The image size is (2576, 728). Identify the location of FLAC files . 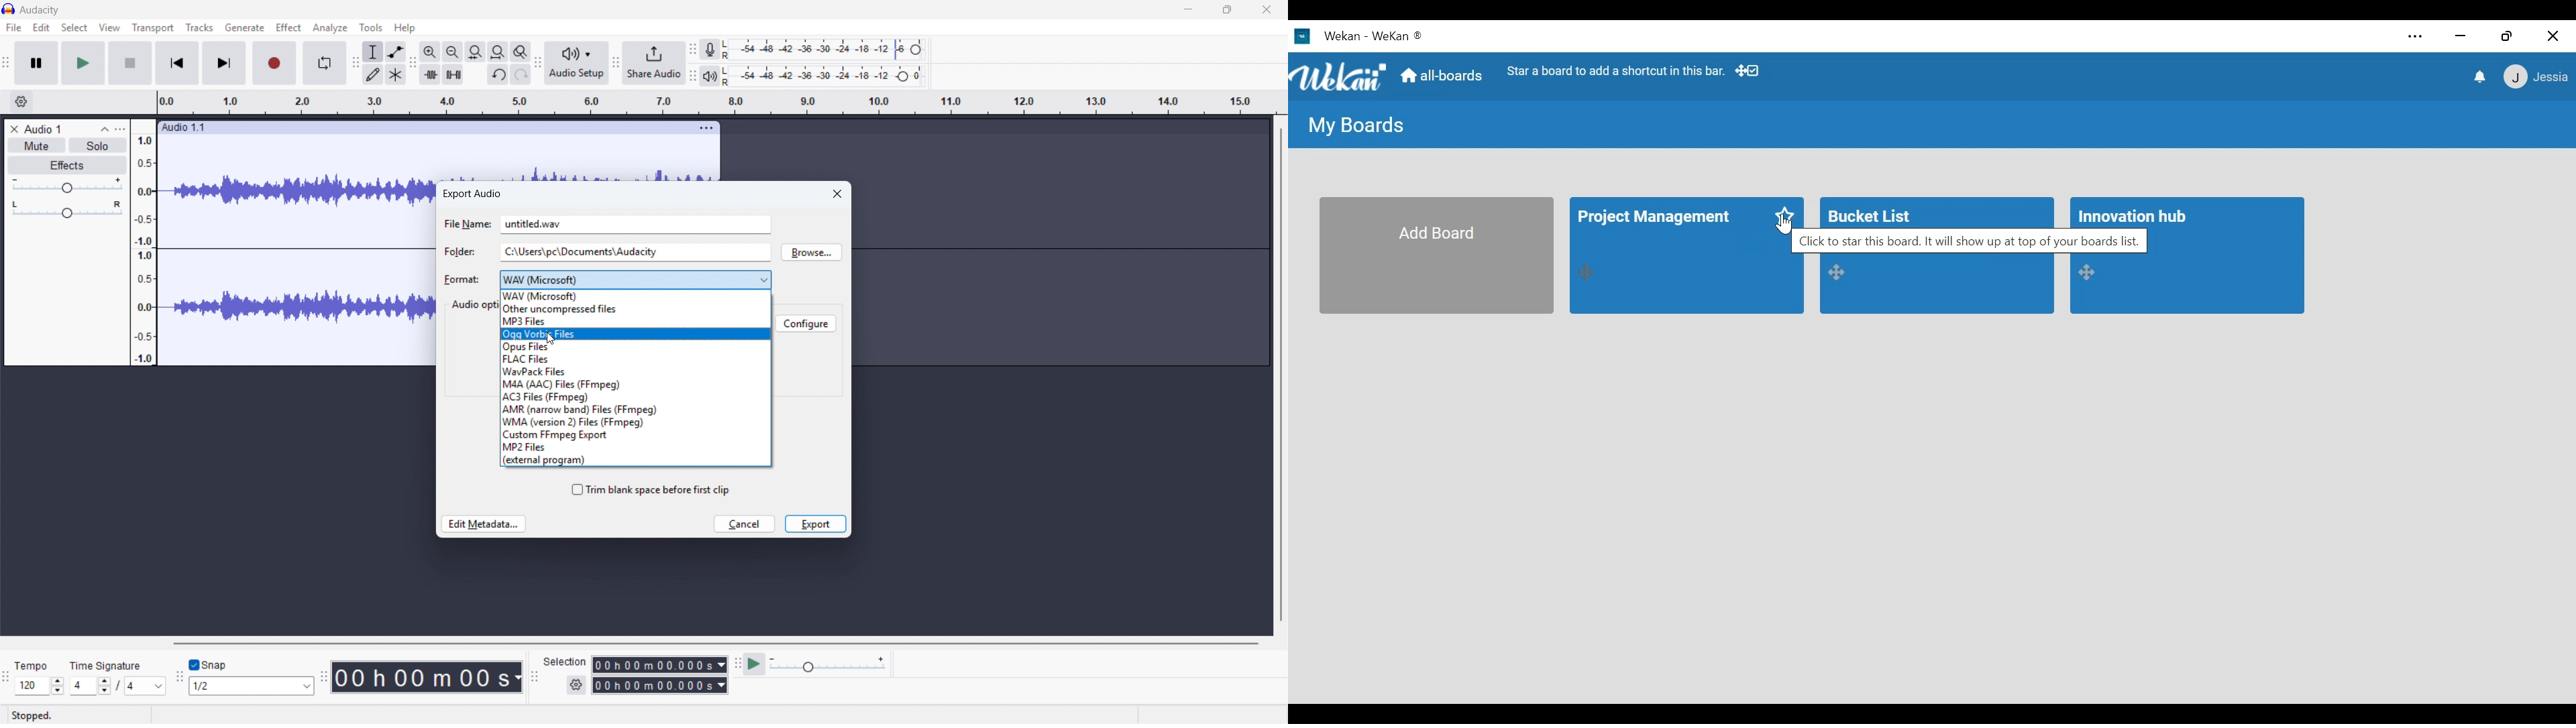
(635, 358).